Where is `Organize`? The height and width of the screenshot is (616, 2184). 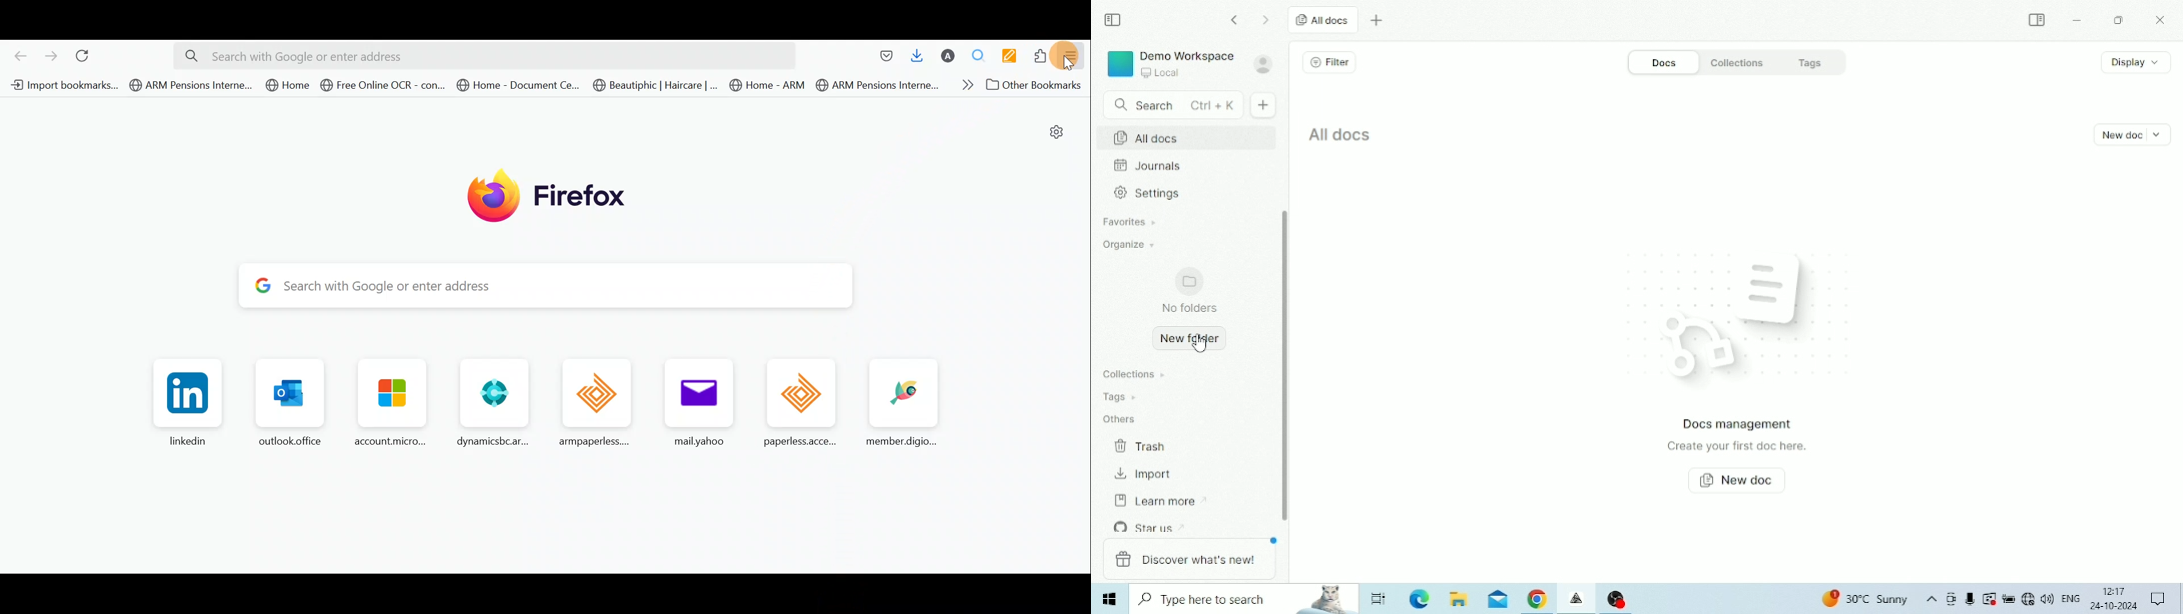 Organize is located at coordinates (1130, 245).